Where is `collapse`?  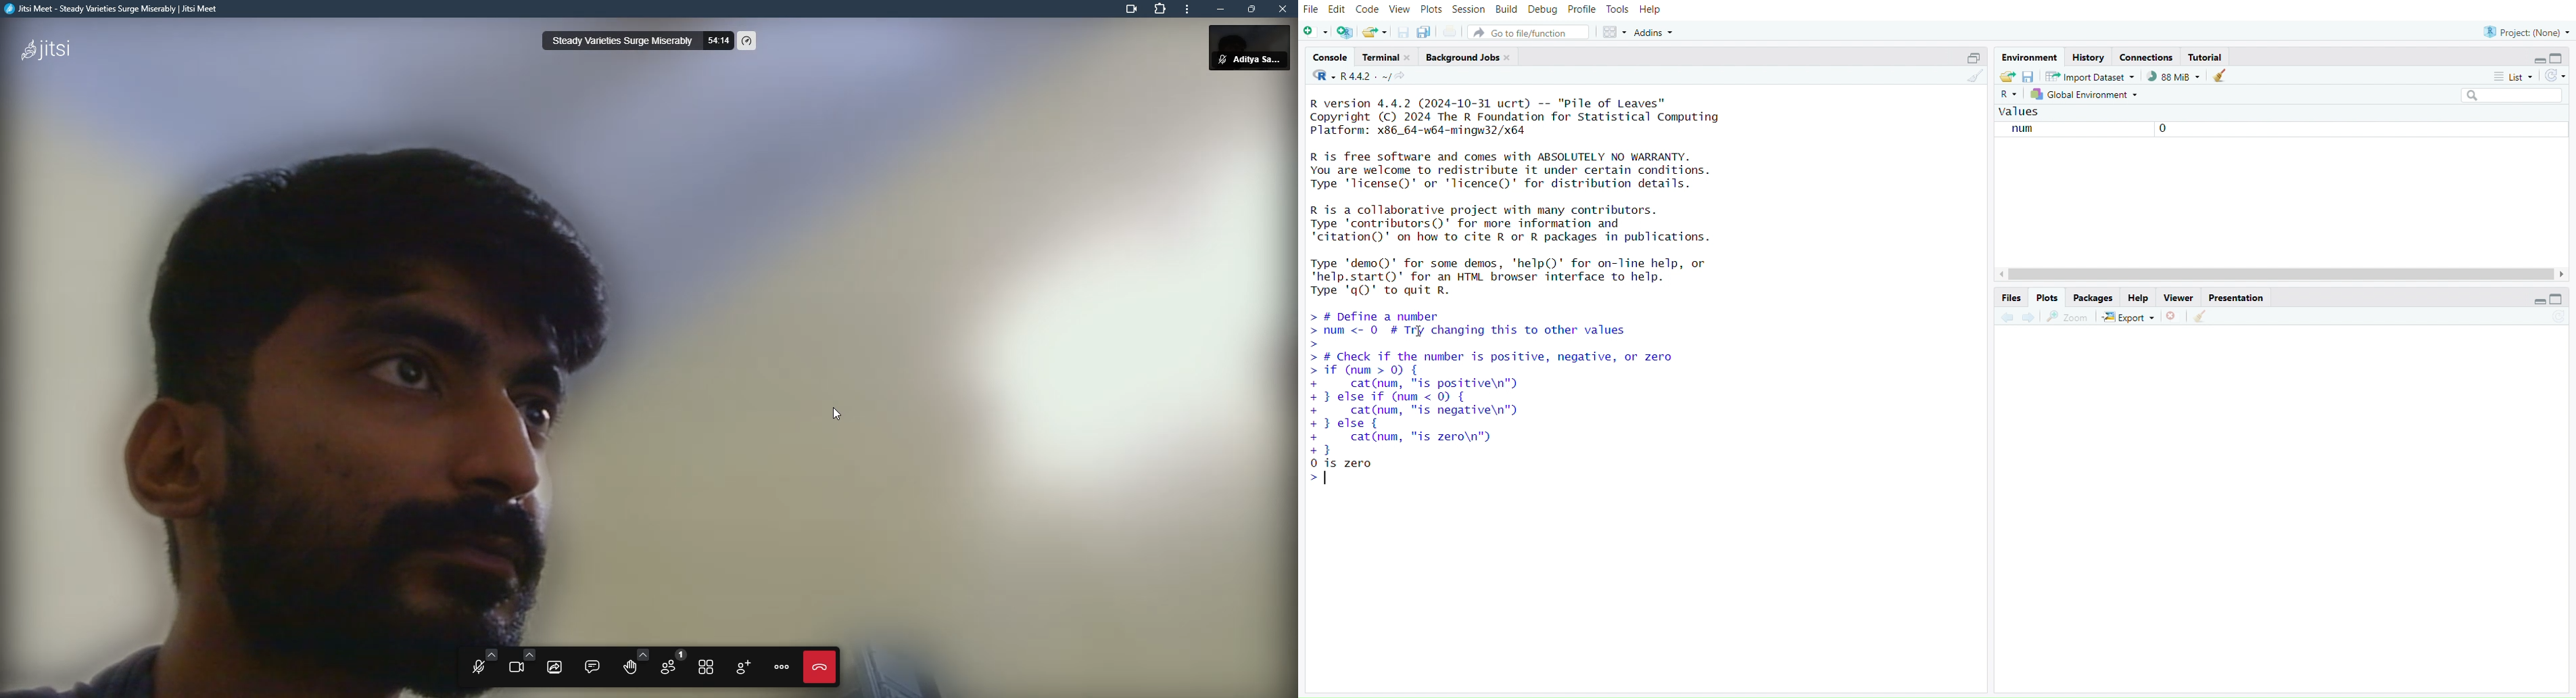 collapse is located at coordinates (2561, 300).